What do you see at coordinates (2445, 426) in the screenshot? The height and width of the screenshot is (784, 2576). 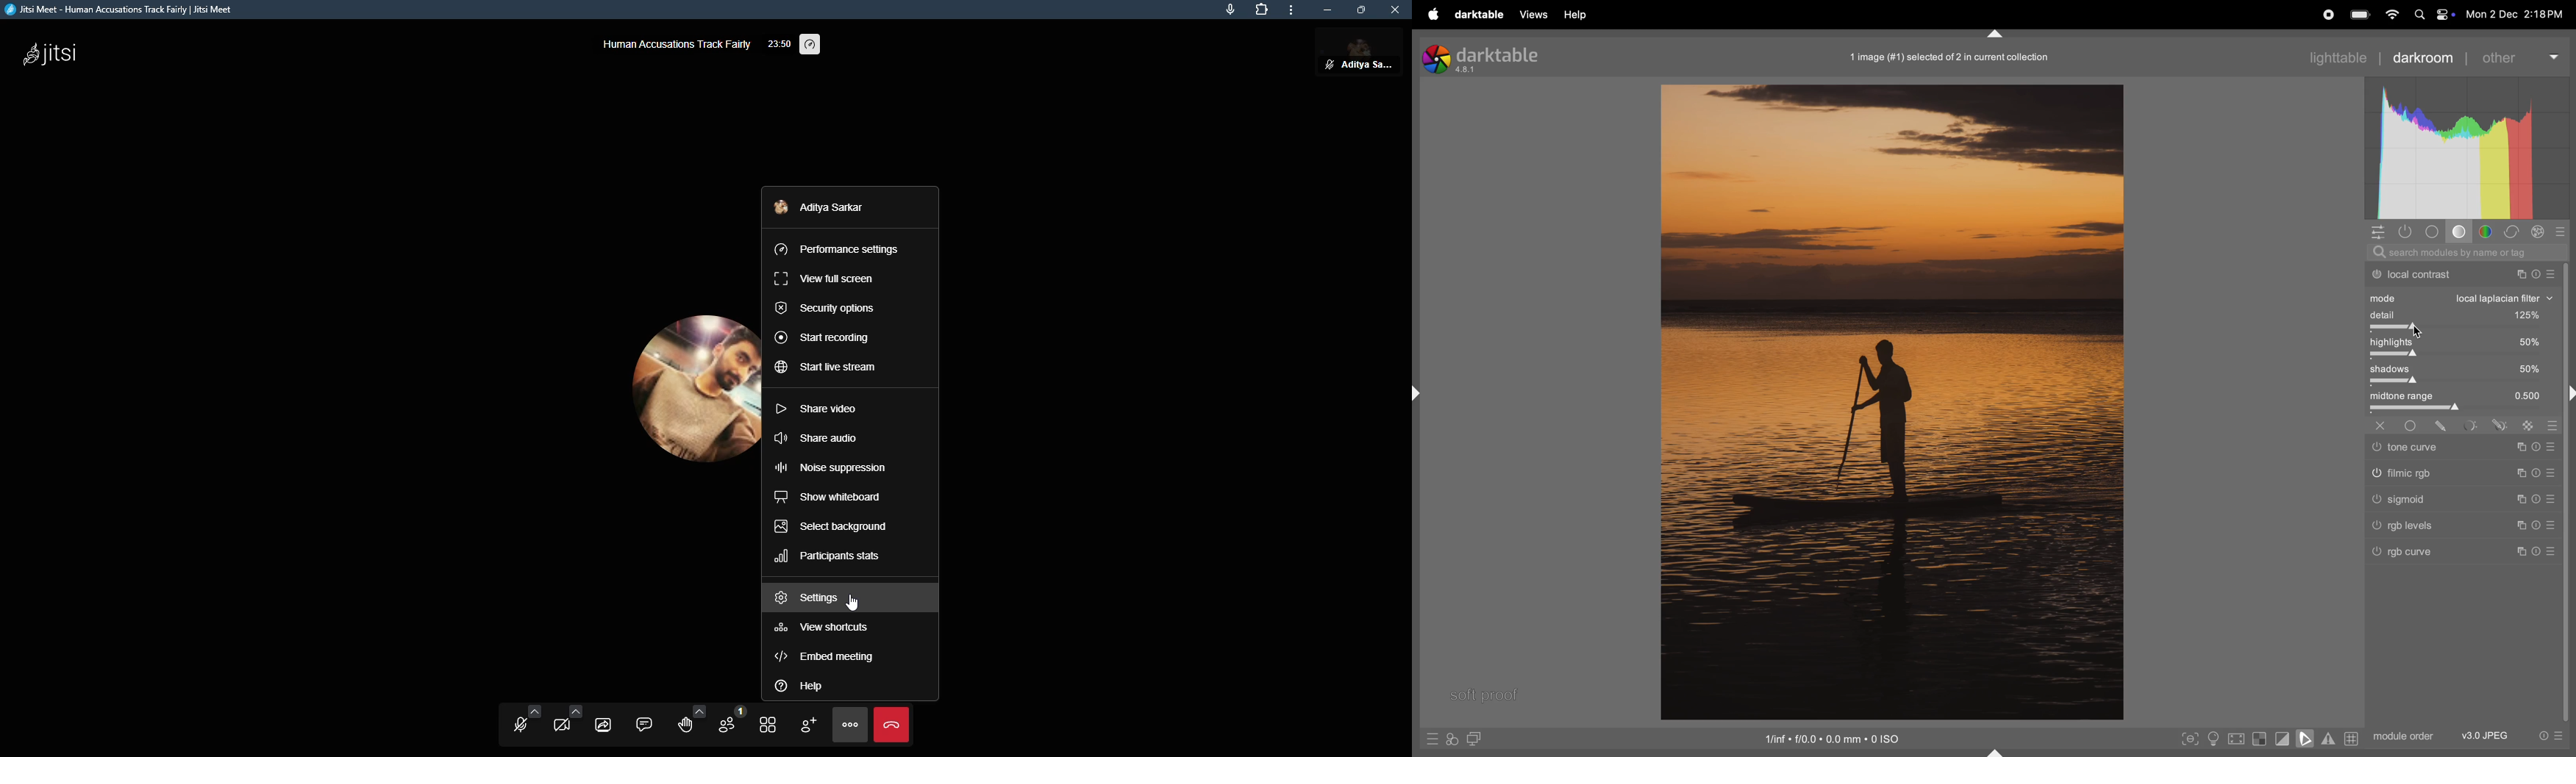 I see `sign` at bounding box center [2445, 426].